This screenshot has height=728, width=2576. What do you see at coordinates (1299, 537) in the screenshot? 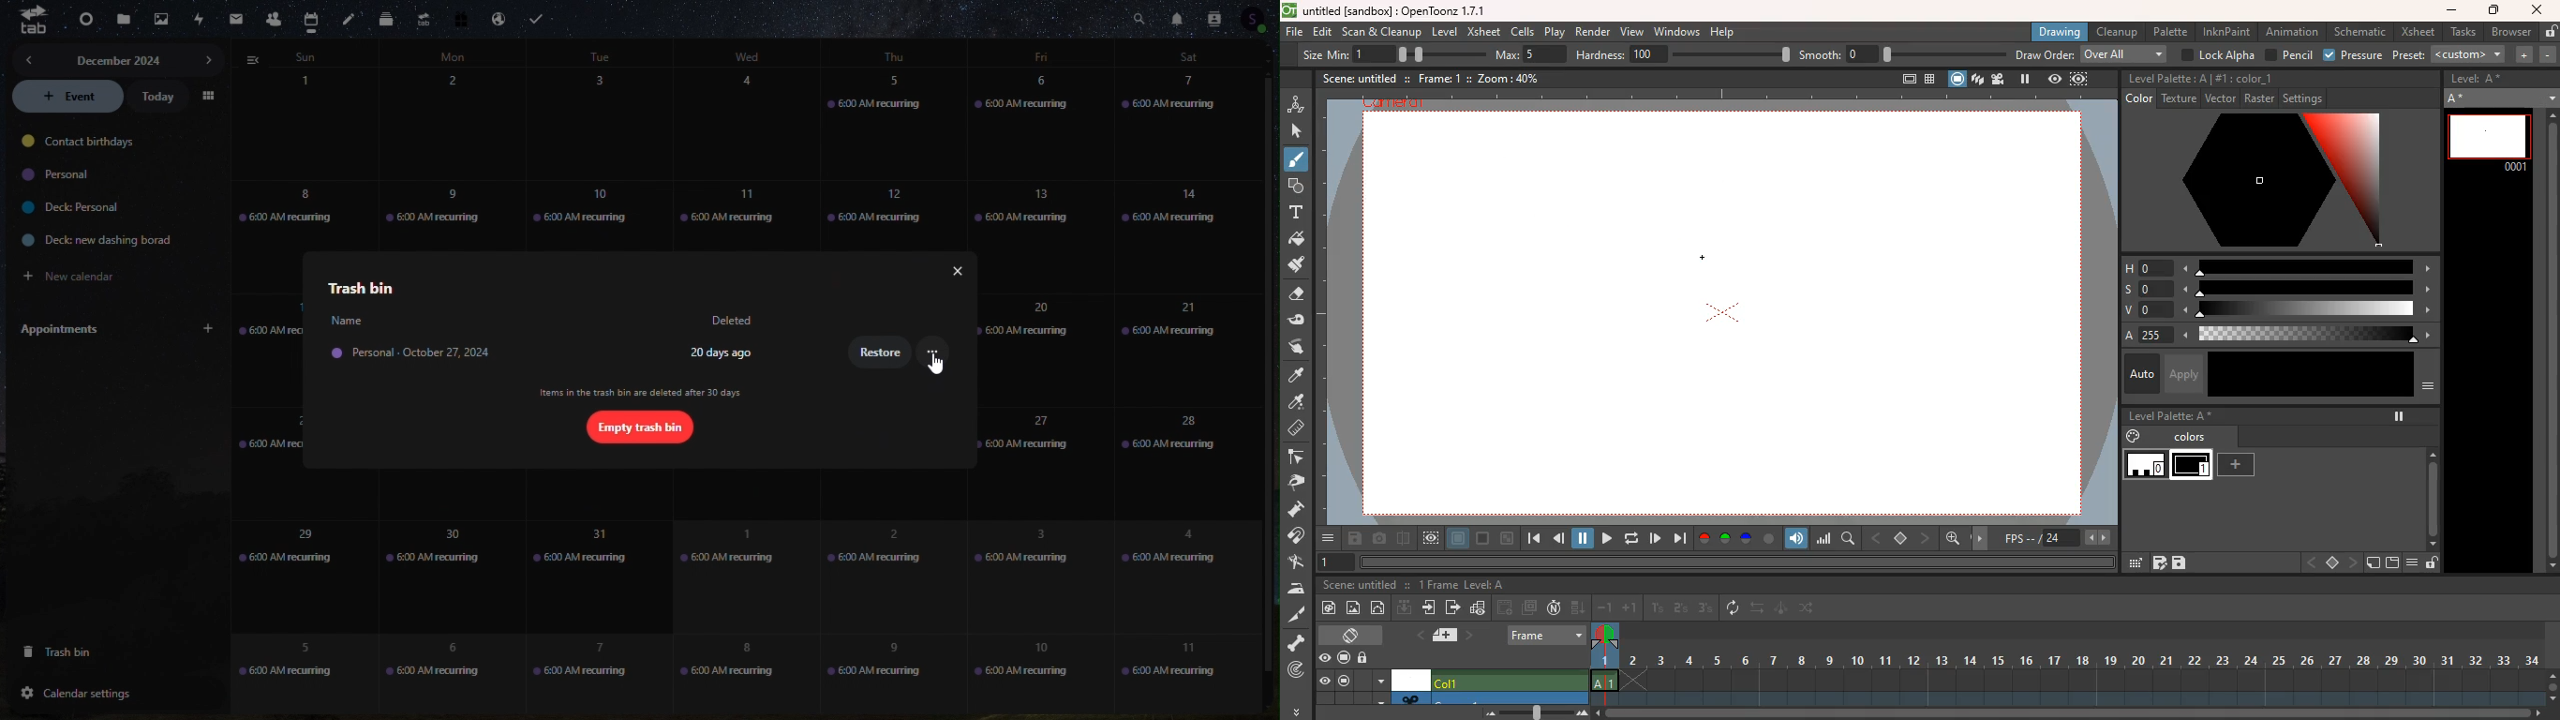
I see `join` at bounding box center [1299, 537].